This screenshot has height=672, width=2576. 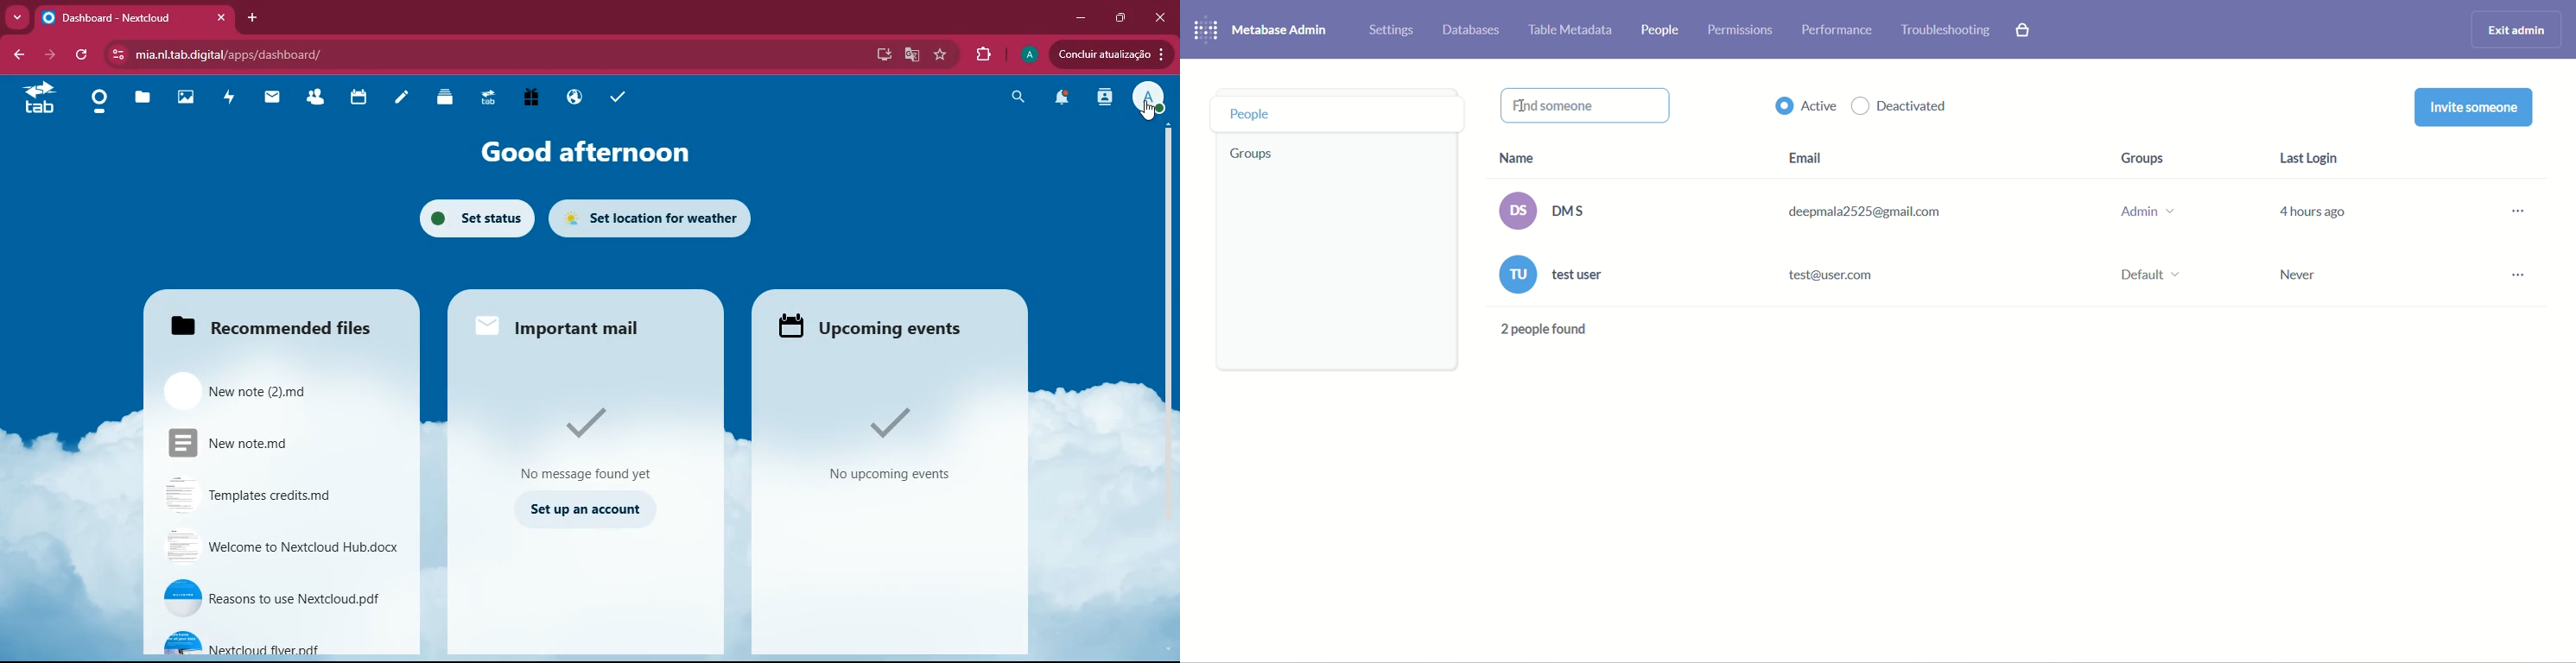 What do you see at coordinates (1838, 29) in the screenshot?
I see `performance` at bounding box center [1838, 29].